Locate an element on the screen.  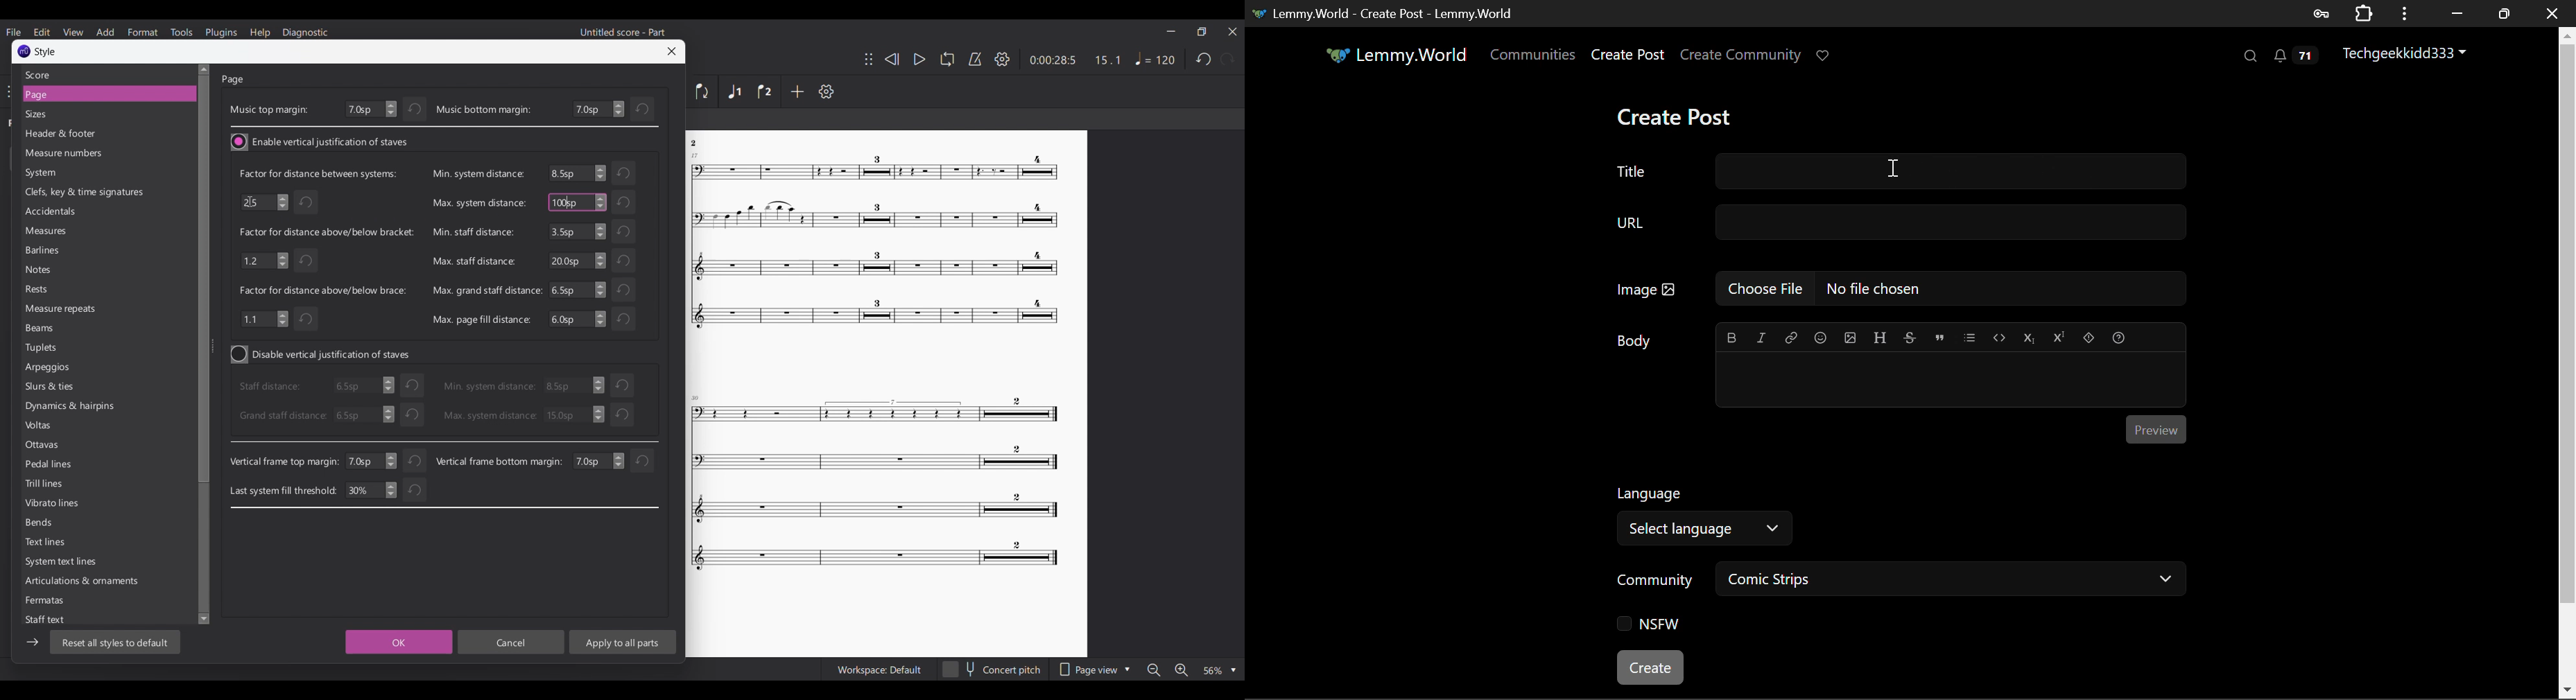
Body is located at coordinates (1634, 338).